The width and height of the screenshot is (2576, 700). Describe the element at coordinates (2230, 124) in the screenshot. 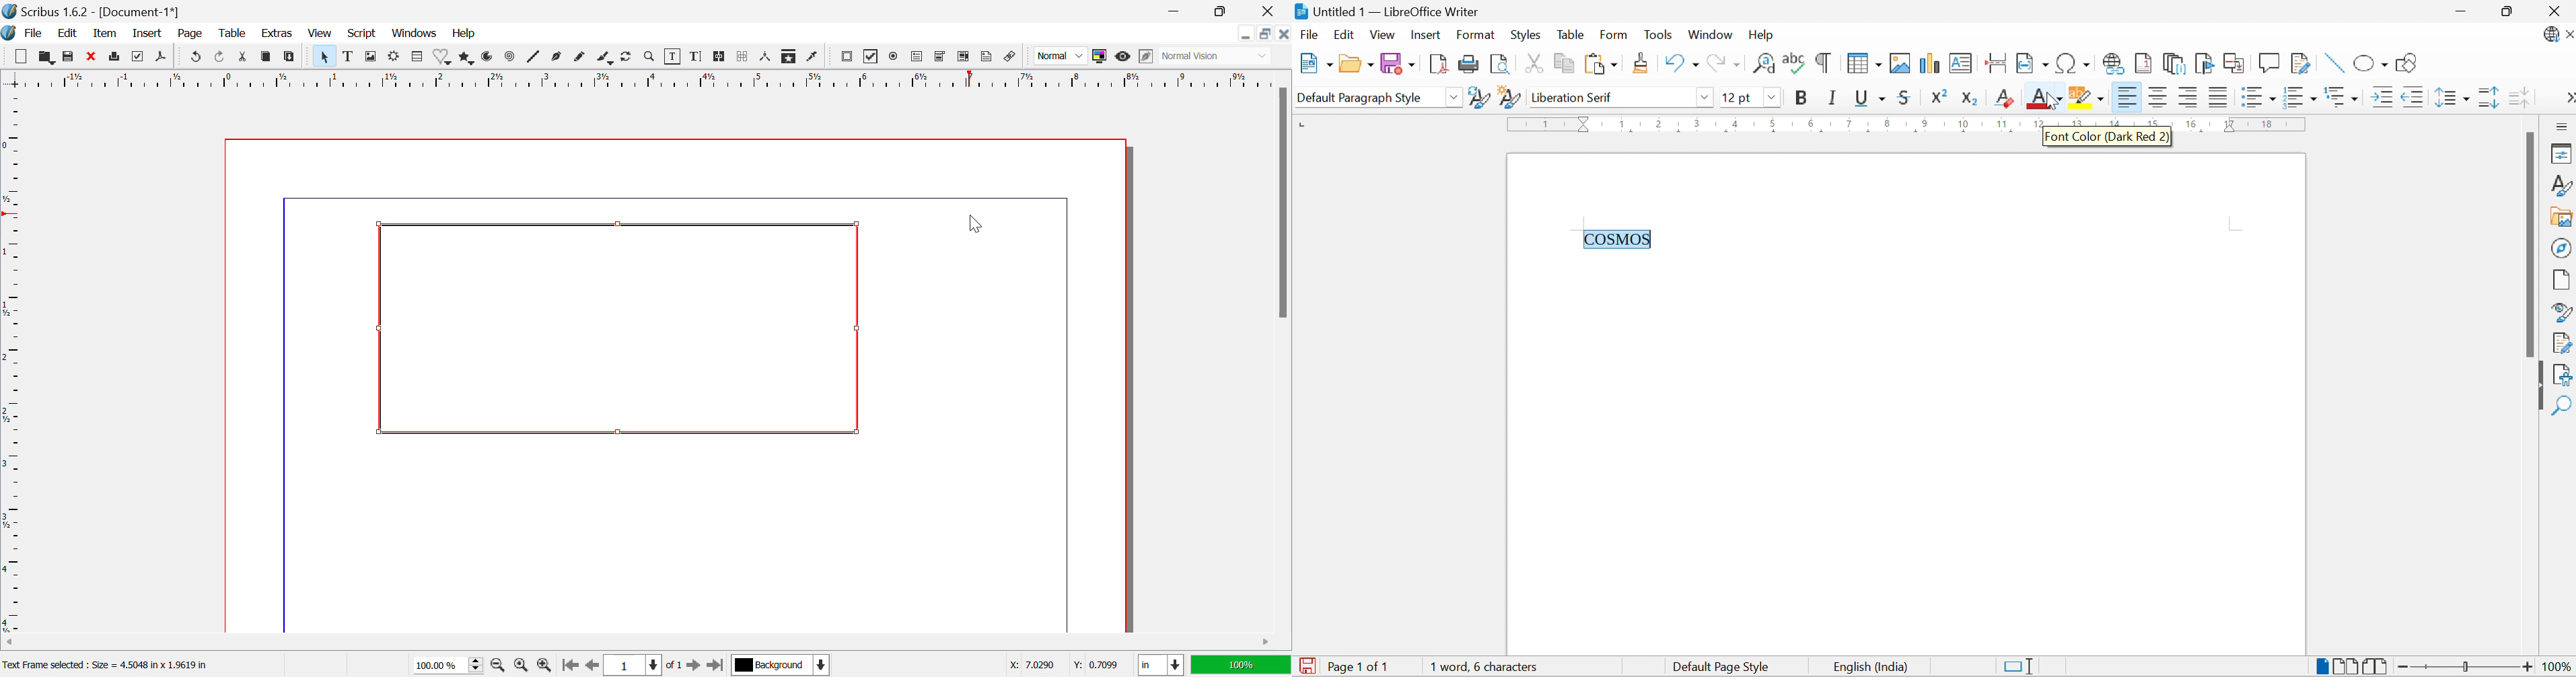

I see `17` at that location.